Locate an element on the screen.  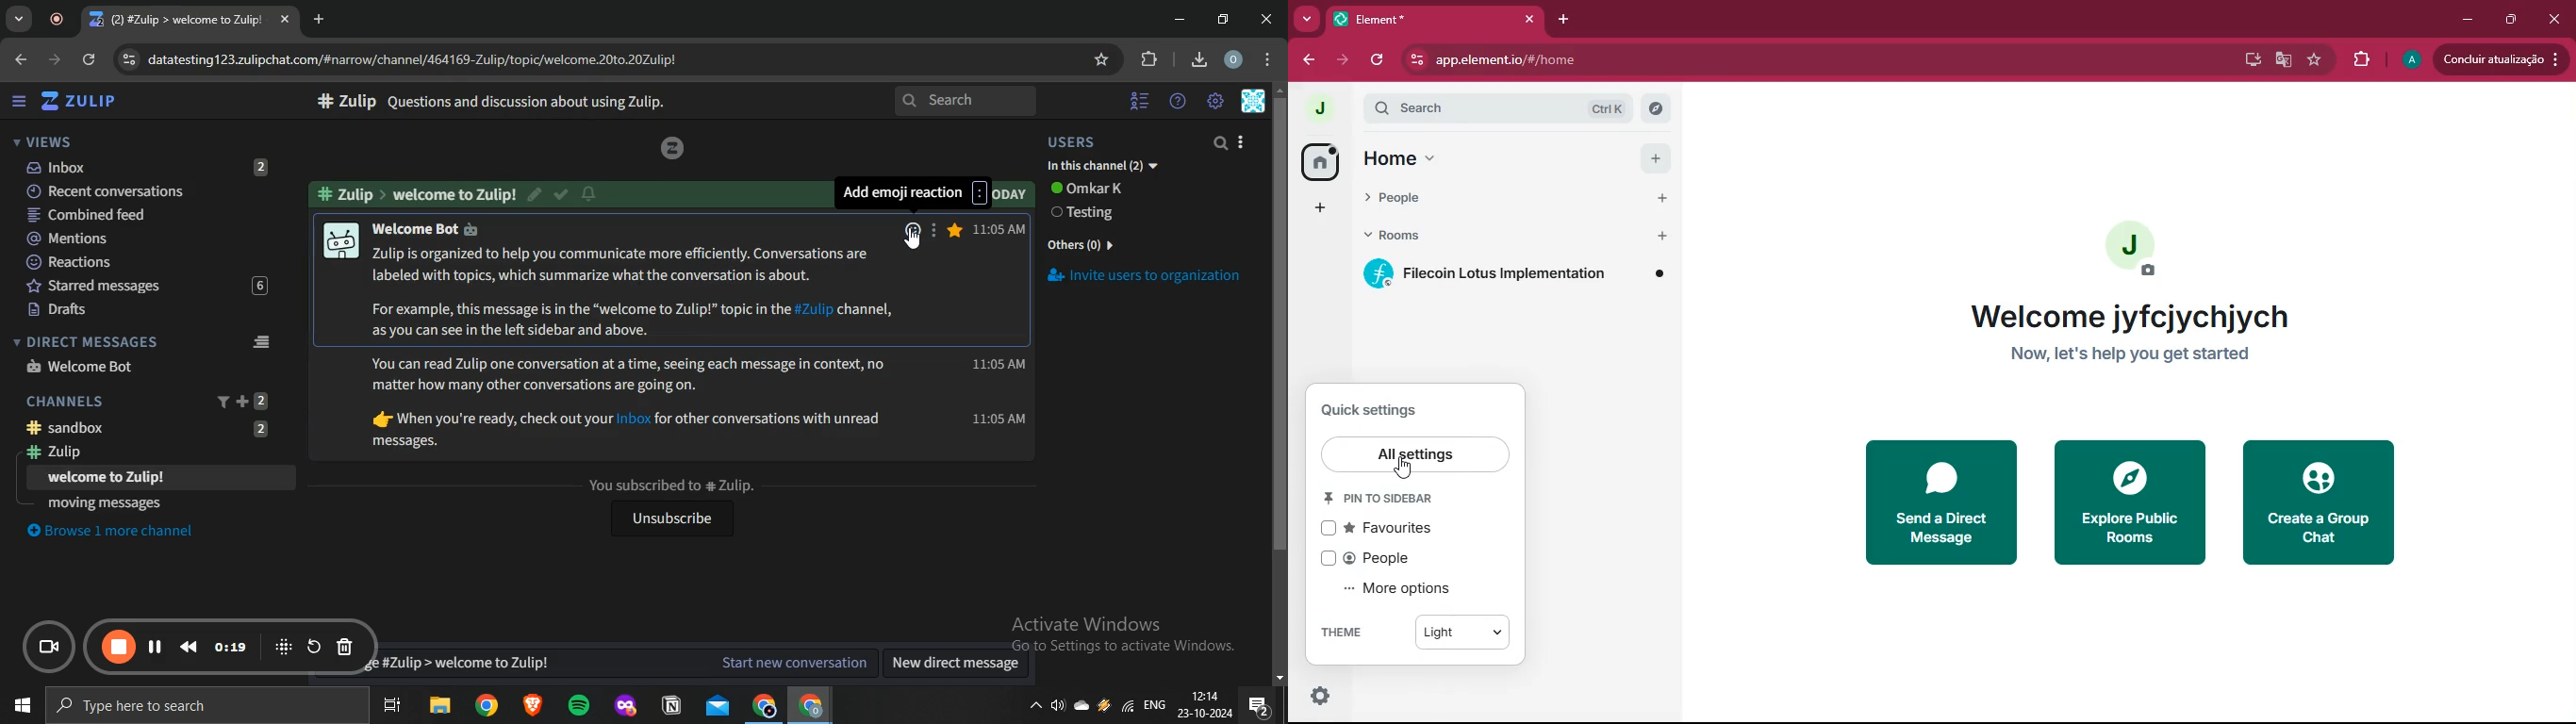
update is located at coordinates (2499, 58).